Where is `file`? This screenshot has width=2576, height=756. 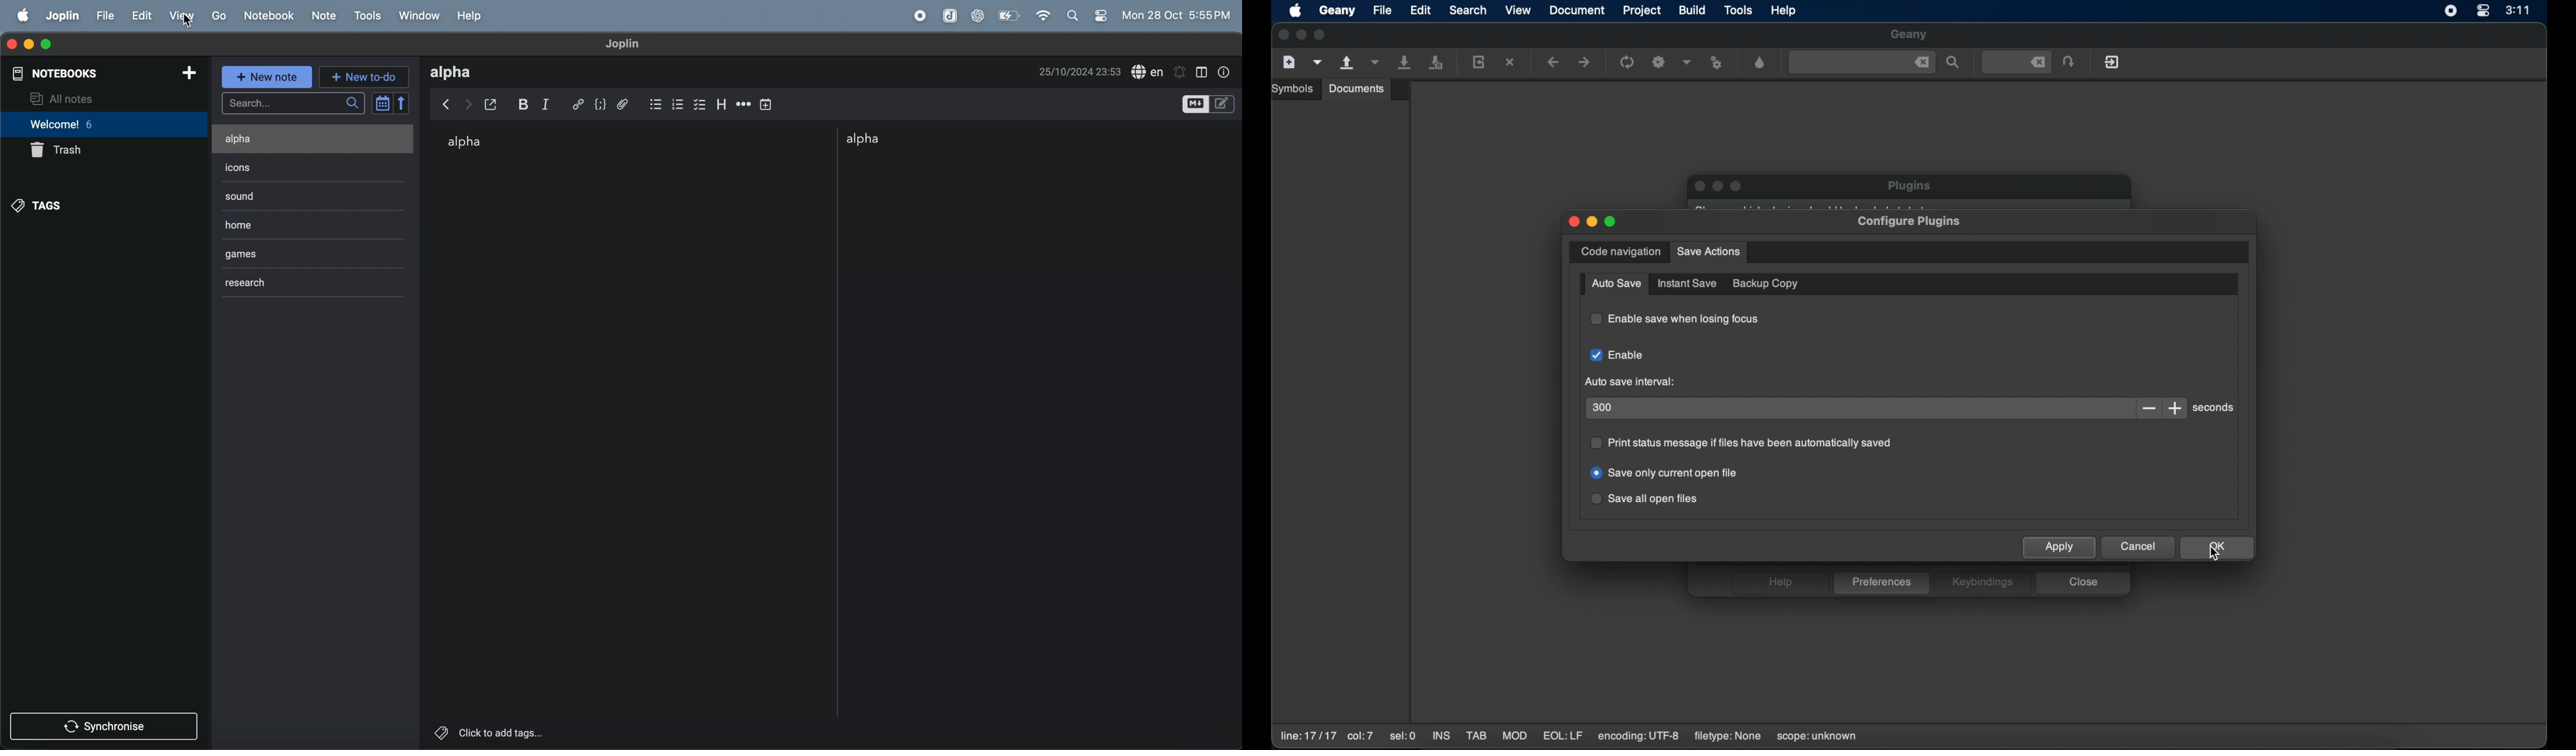 file is located at coordinates (106, 17).